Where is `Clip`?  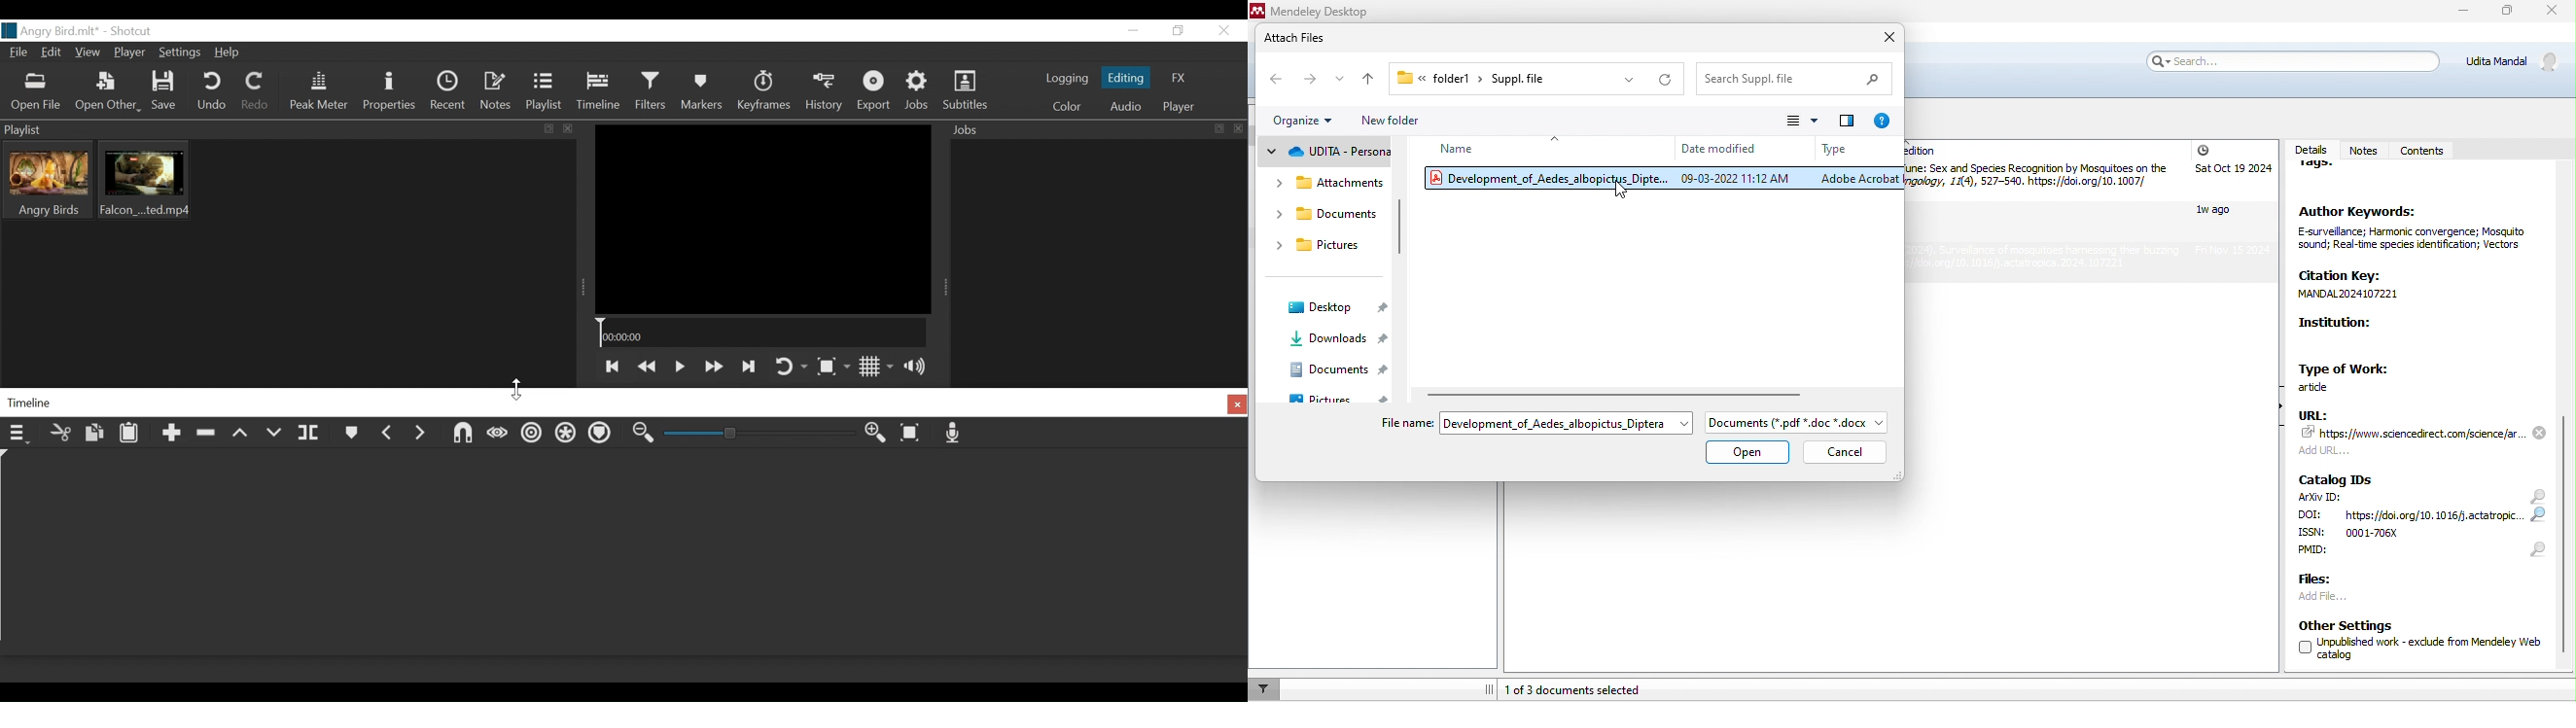 Clip is located at coordinates (144, 180).